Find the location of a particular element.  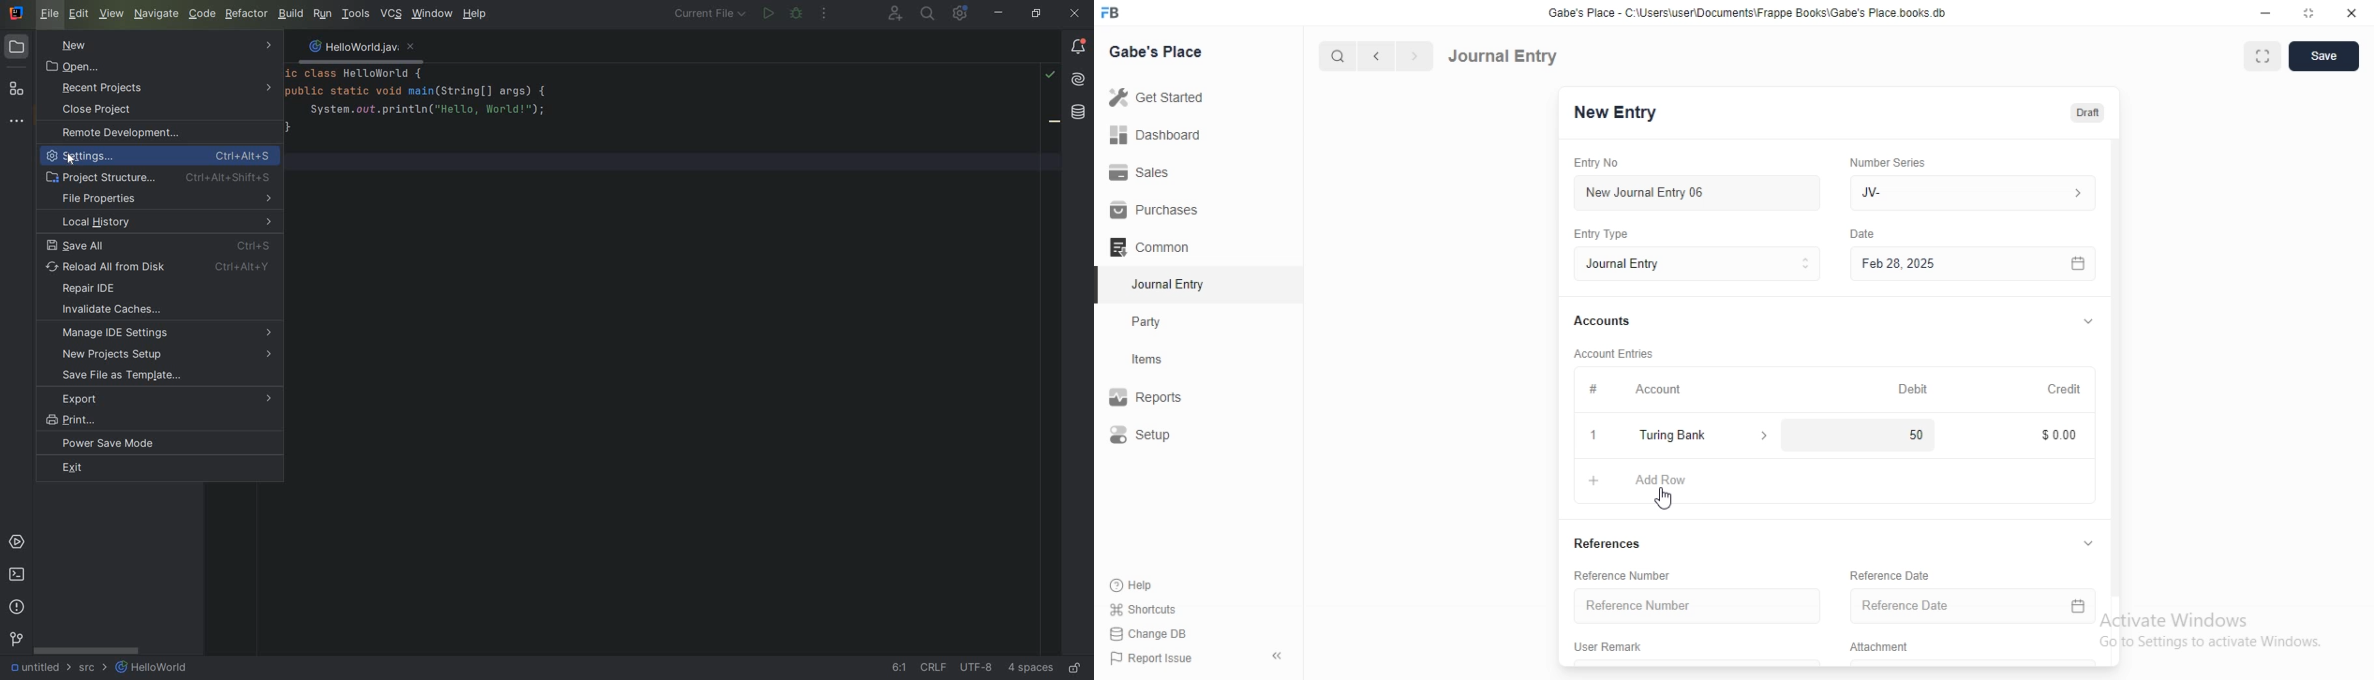

collapse is located at coordinates (2087, 323).